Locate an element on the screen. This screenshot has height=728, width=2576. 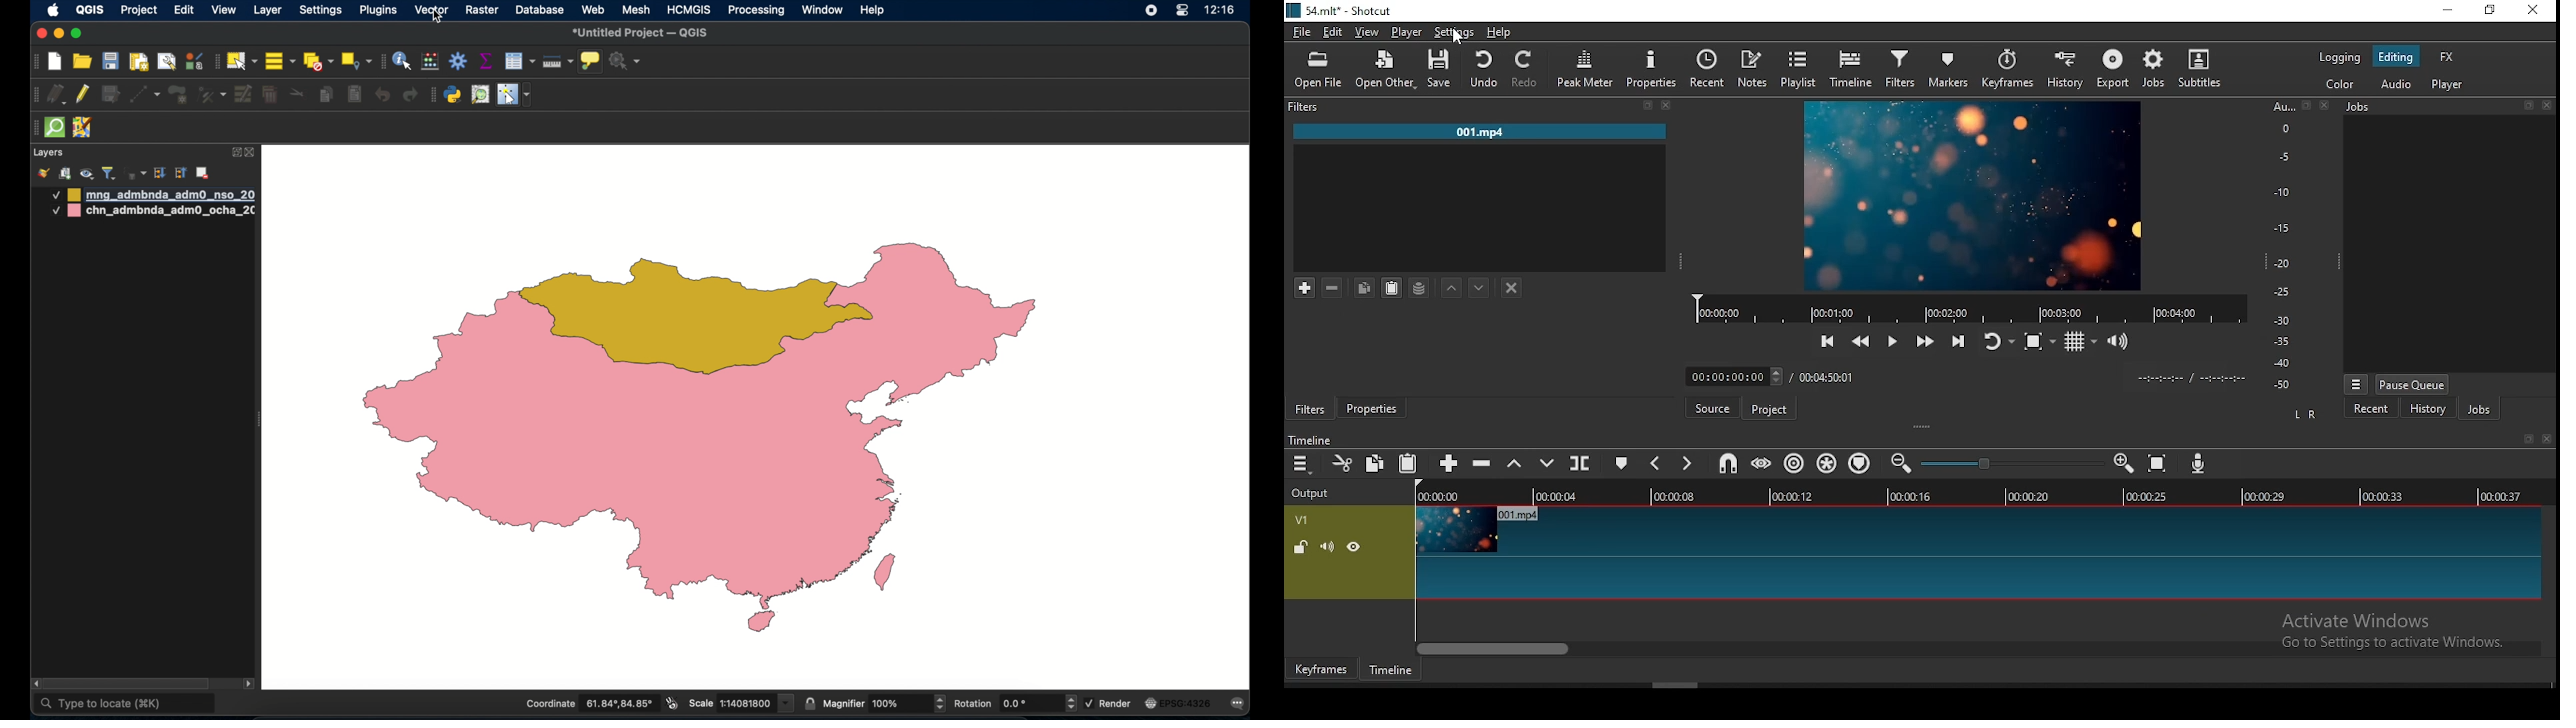
00:00:25 is located at coordinates (2143, 497).